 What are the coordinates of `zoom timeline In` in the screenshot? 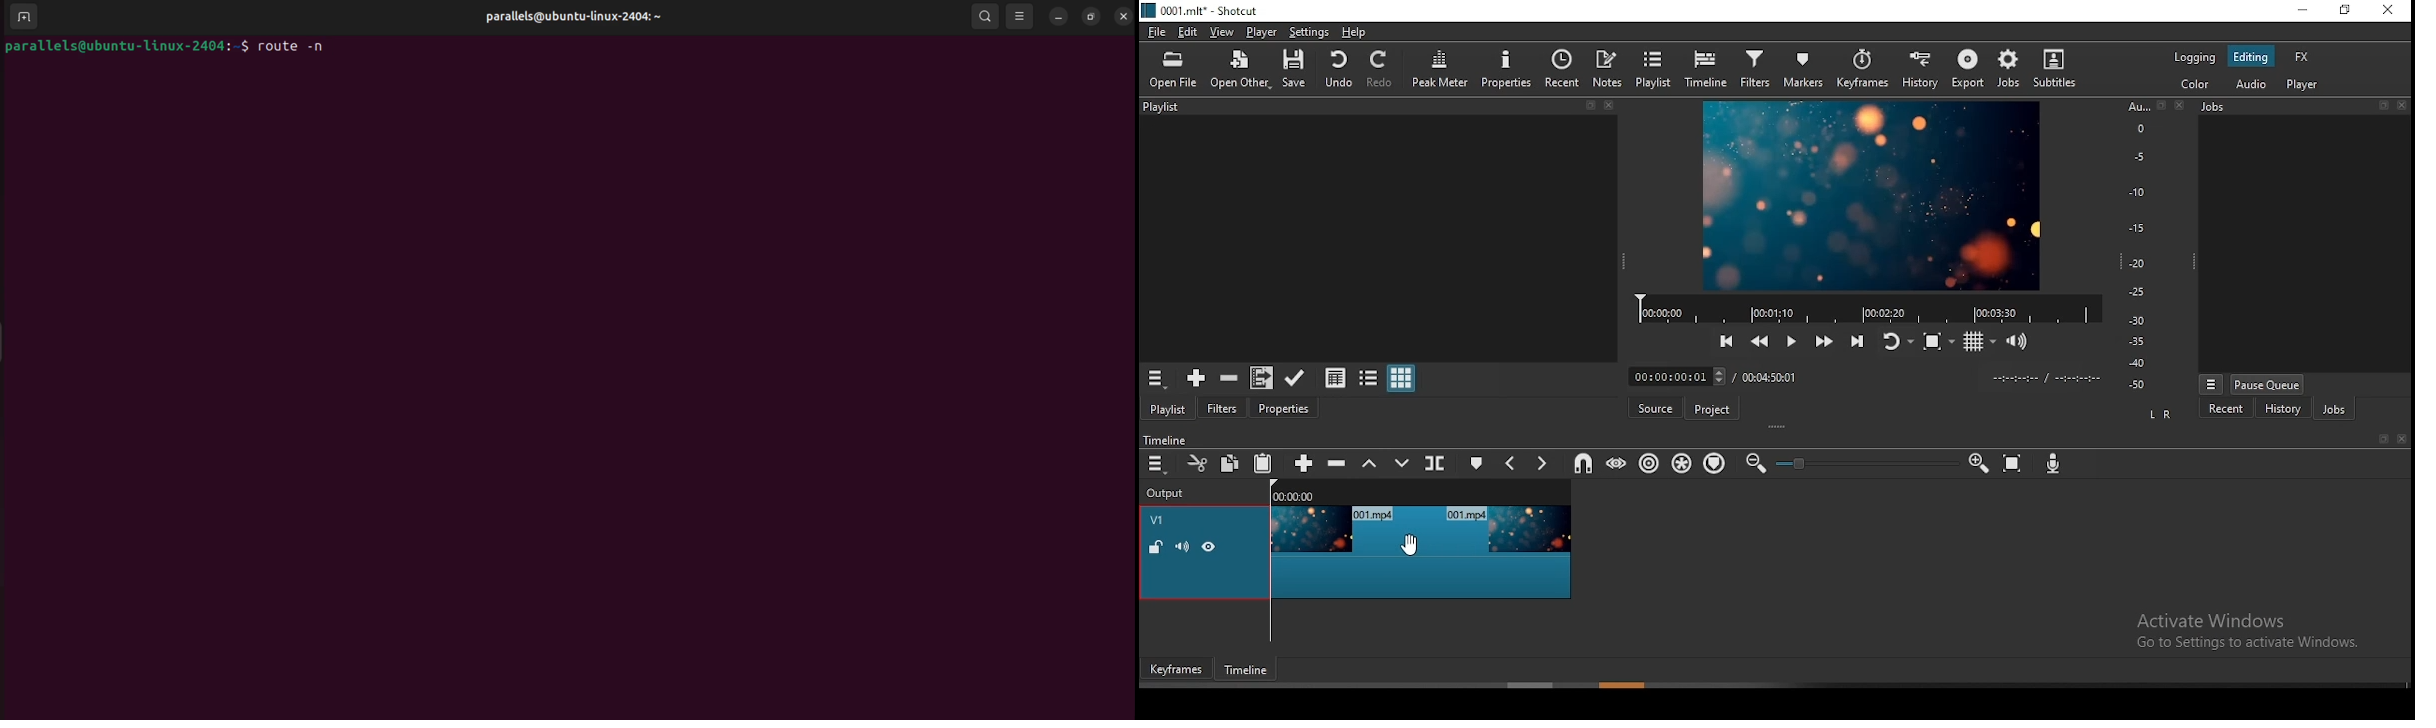 It's located at (1976, 464).